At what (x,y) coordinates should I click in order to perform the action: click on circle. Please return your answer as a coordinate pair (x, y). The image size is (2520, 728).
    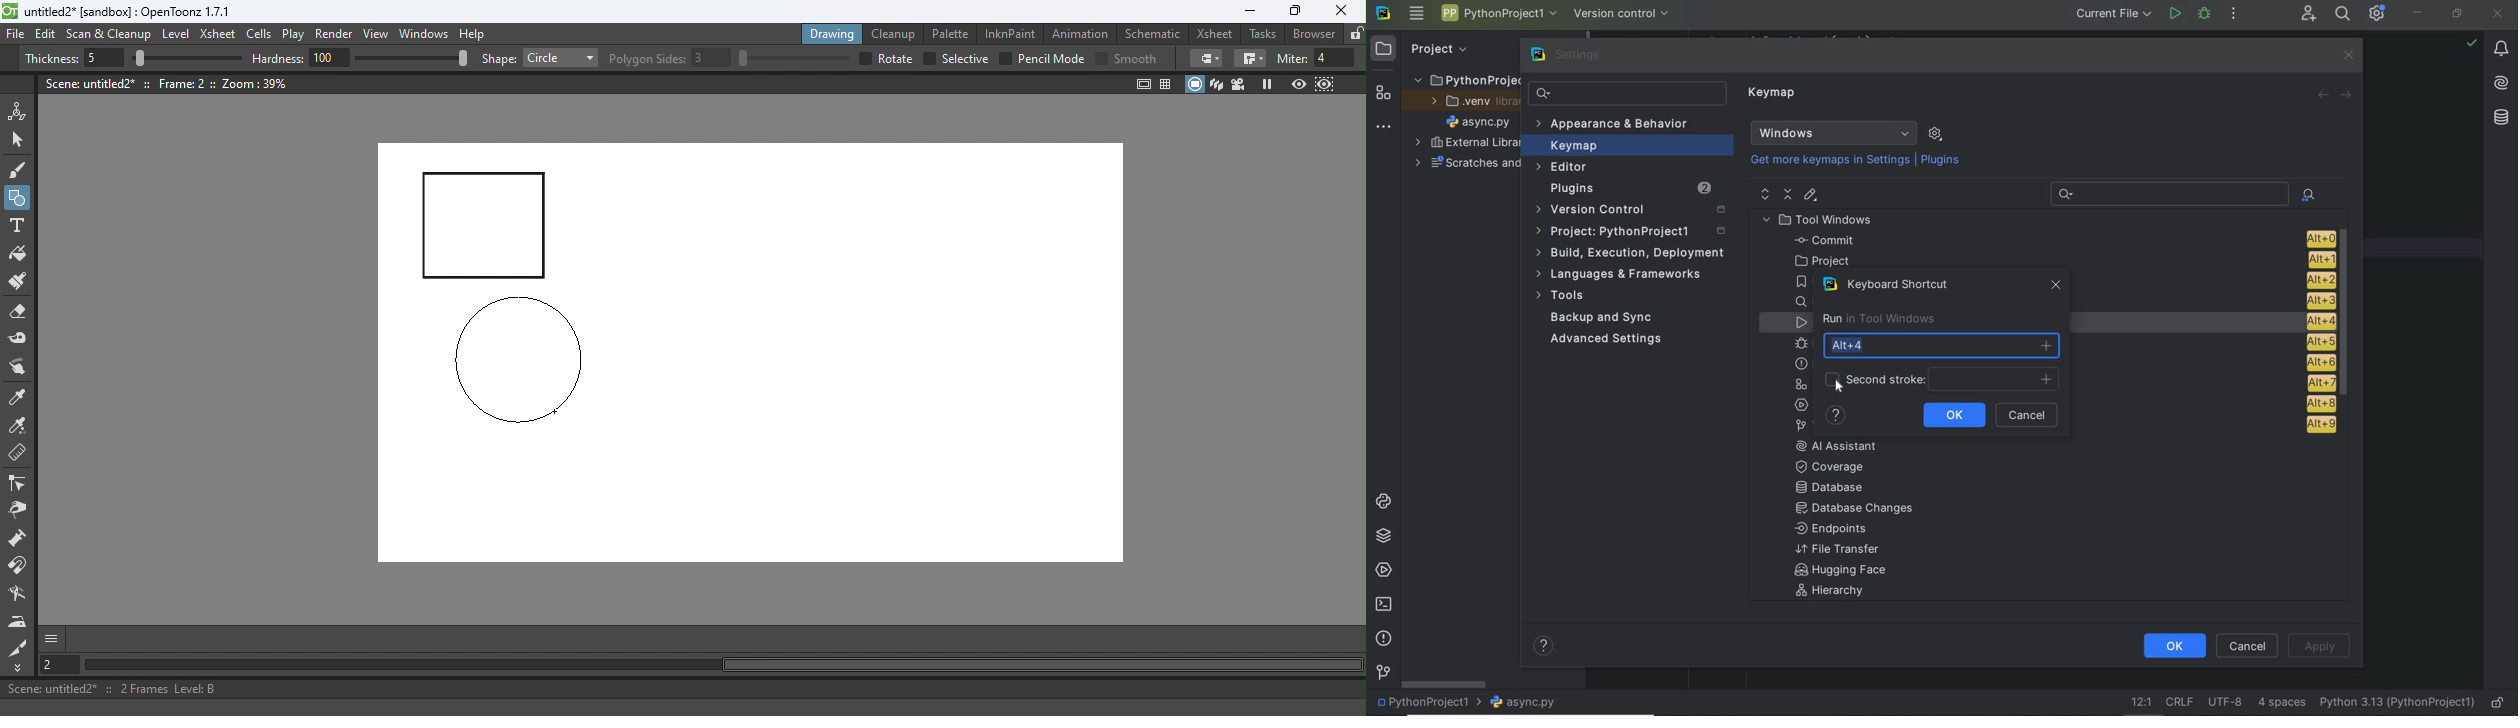
    Looking at the image, I should click on (518, 361).